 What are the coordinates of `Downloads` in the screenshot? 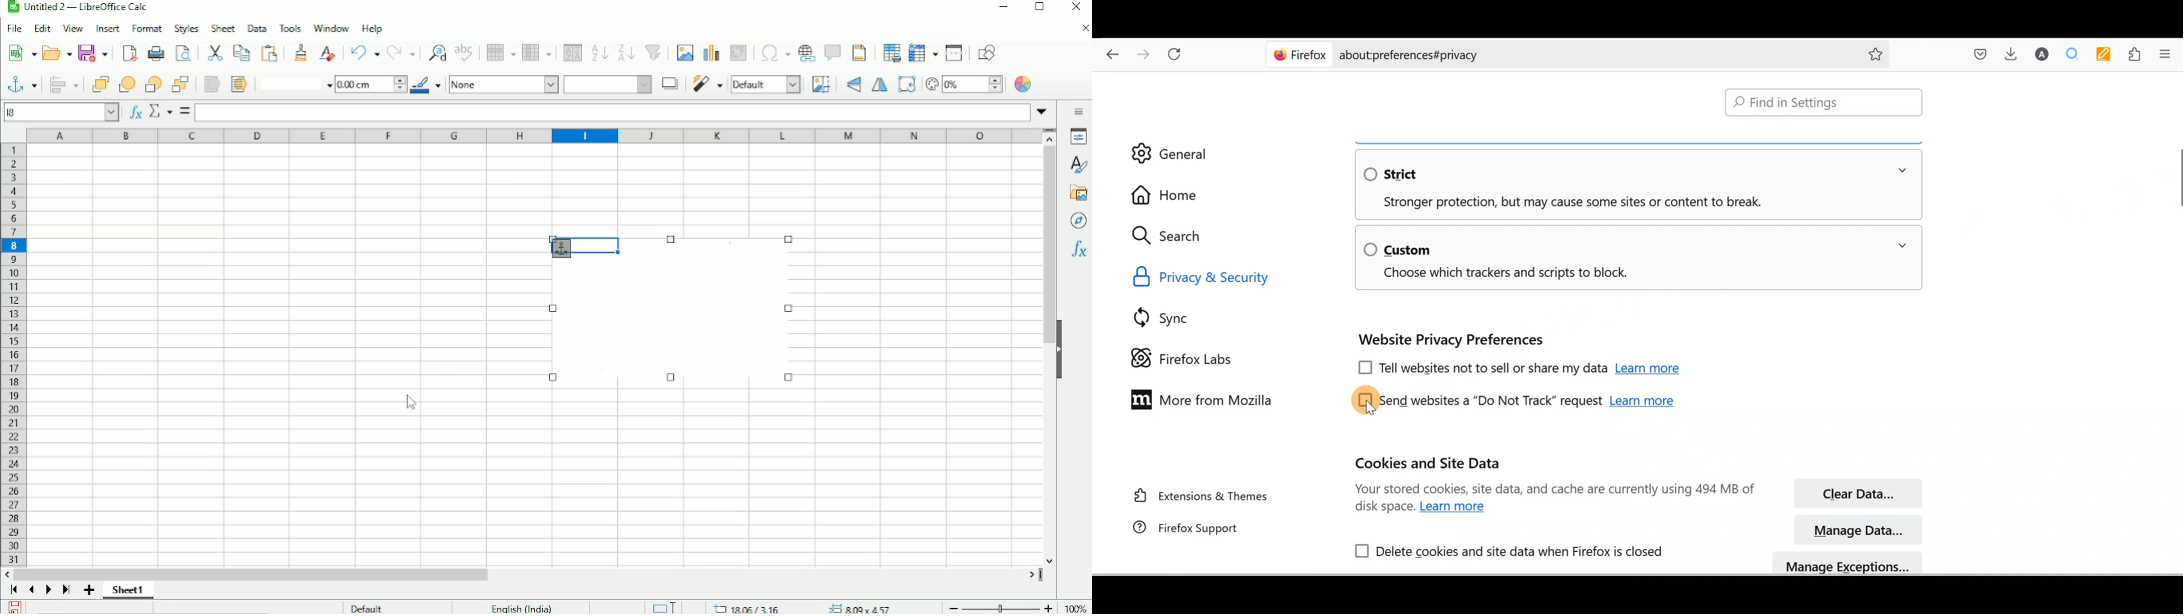 It's located at (2011, 53).